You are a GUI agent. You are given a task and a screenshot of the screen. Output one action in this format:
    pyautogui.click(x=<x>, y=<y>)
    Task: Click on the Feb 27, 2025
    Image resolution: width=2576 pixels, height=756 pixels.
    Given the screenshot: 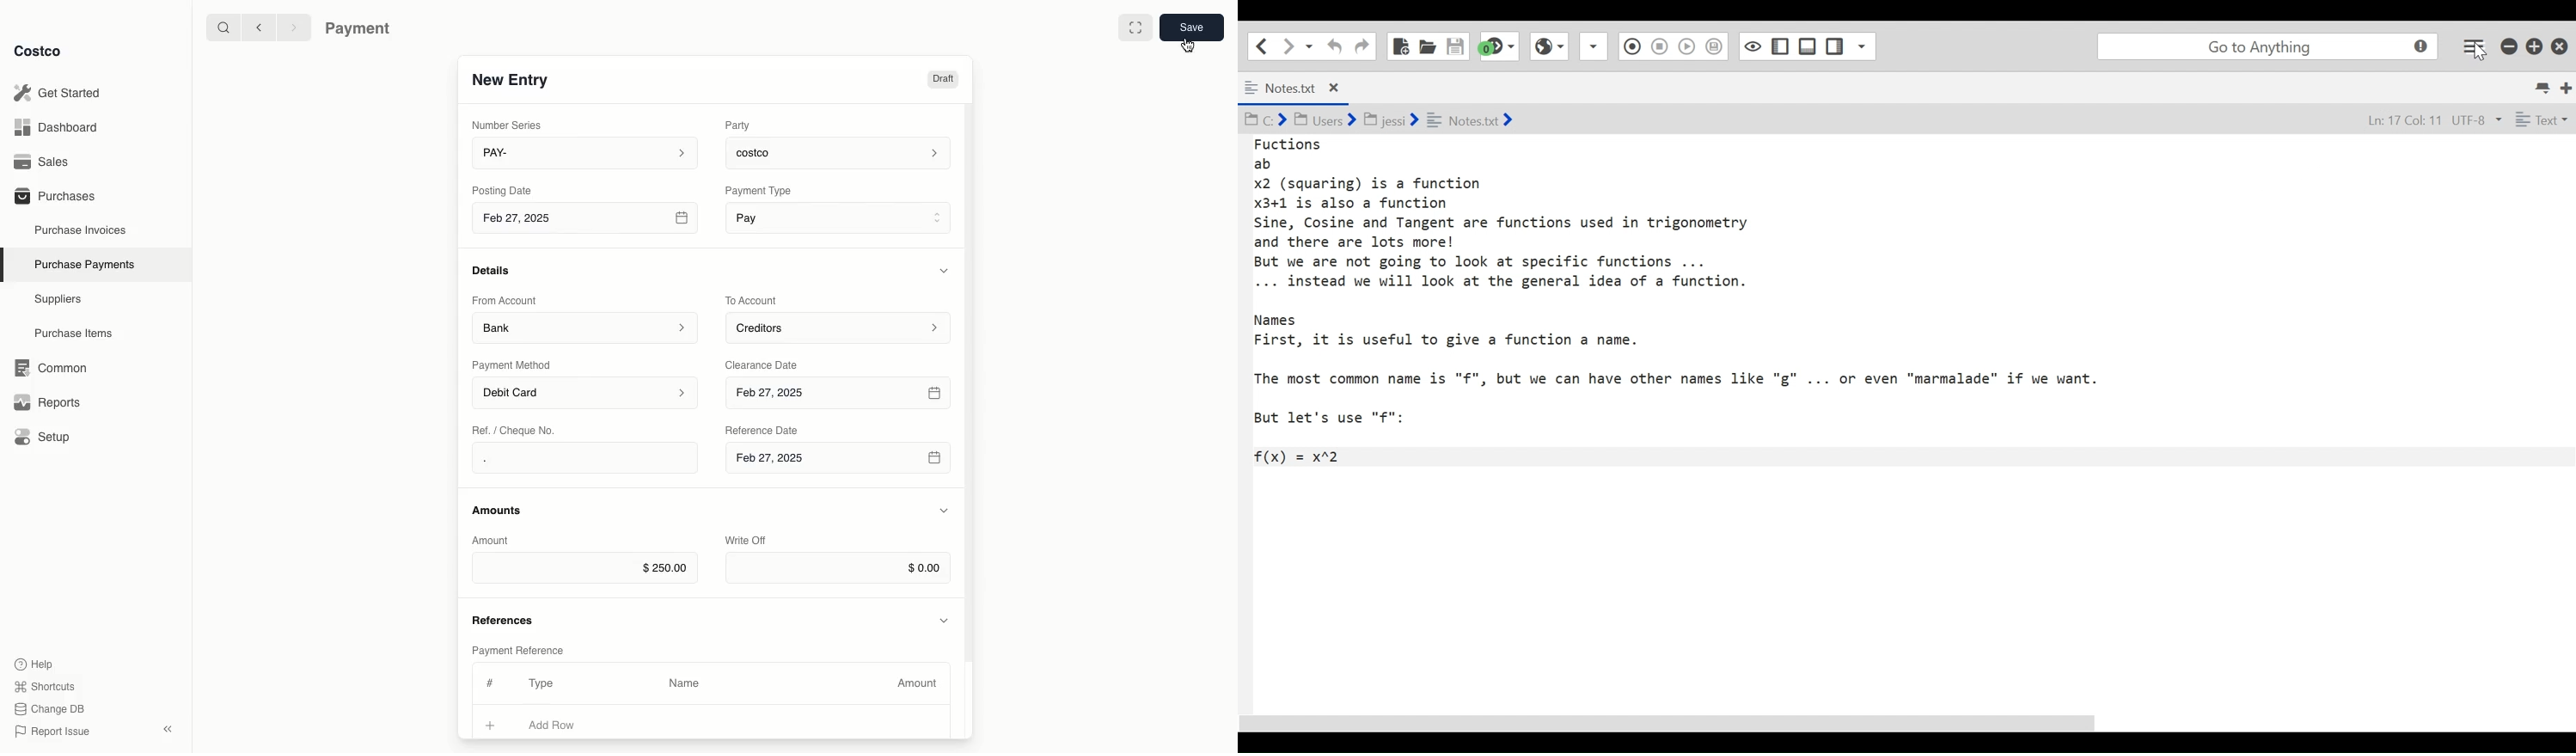 What is the action you would take?
    pyautogui.click(x=841, y=394)
    